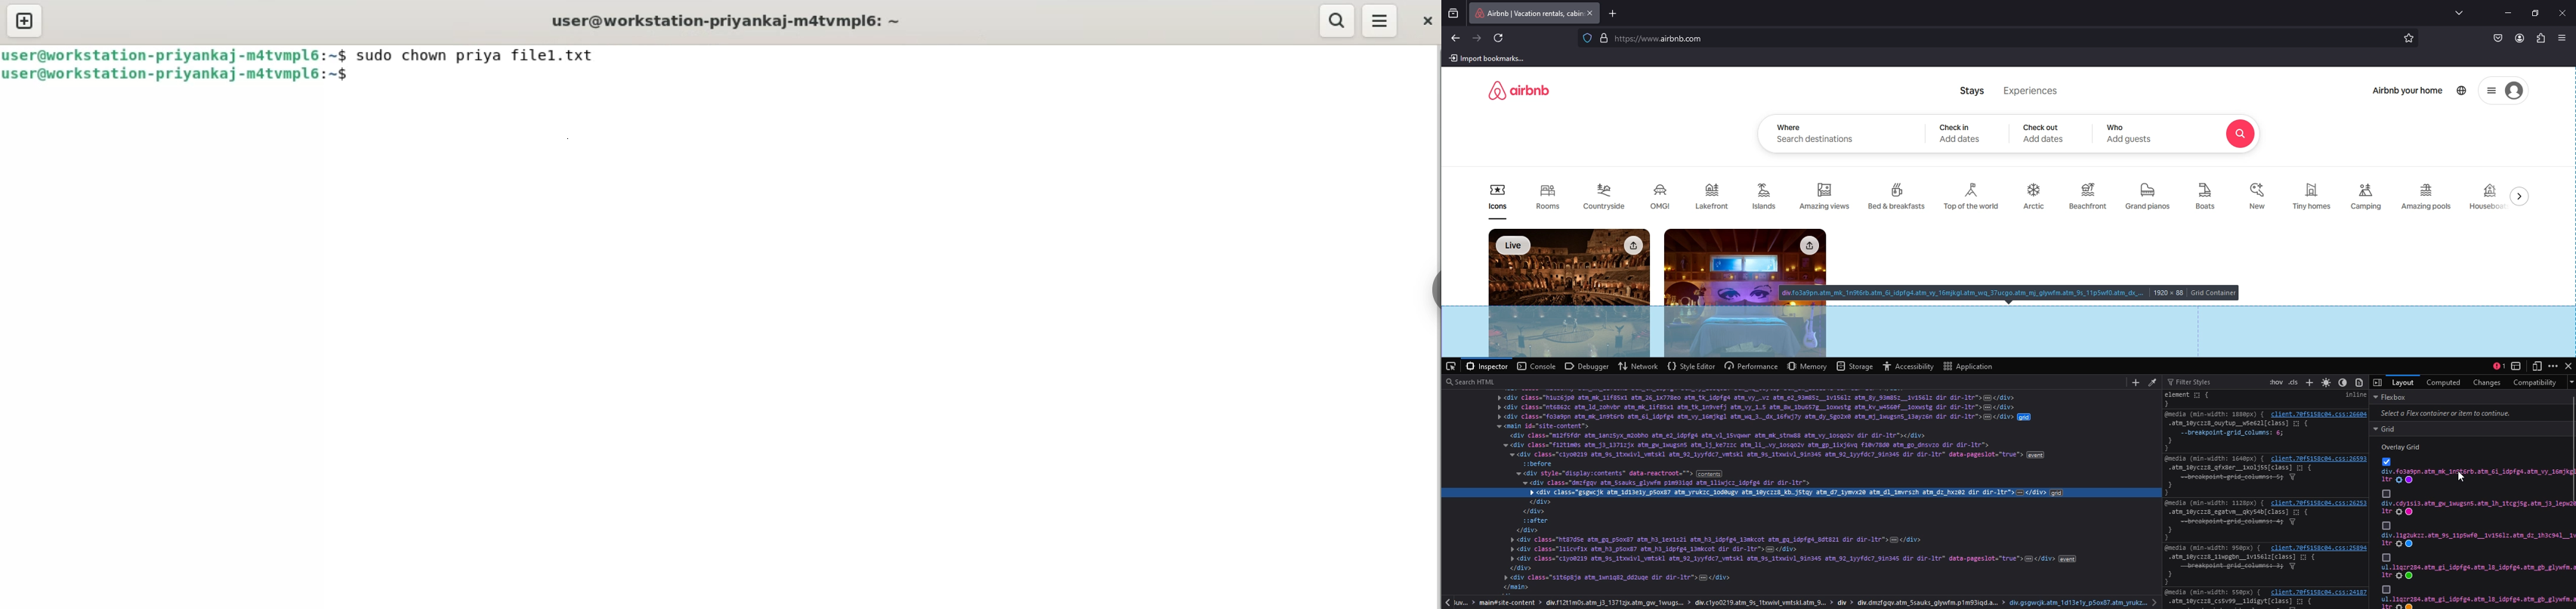 The height and width of the screenshot is (616, 2576). Describe the element at coordinates (1995, 39) in the screenshot. I see `search bar` at that location.